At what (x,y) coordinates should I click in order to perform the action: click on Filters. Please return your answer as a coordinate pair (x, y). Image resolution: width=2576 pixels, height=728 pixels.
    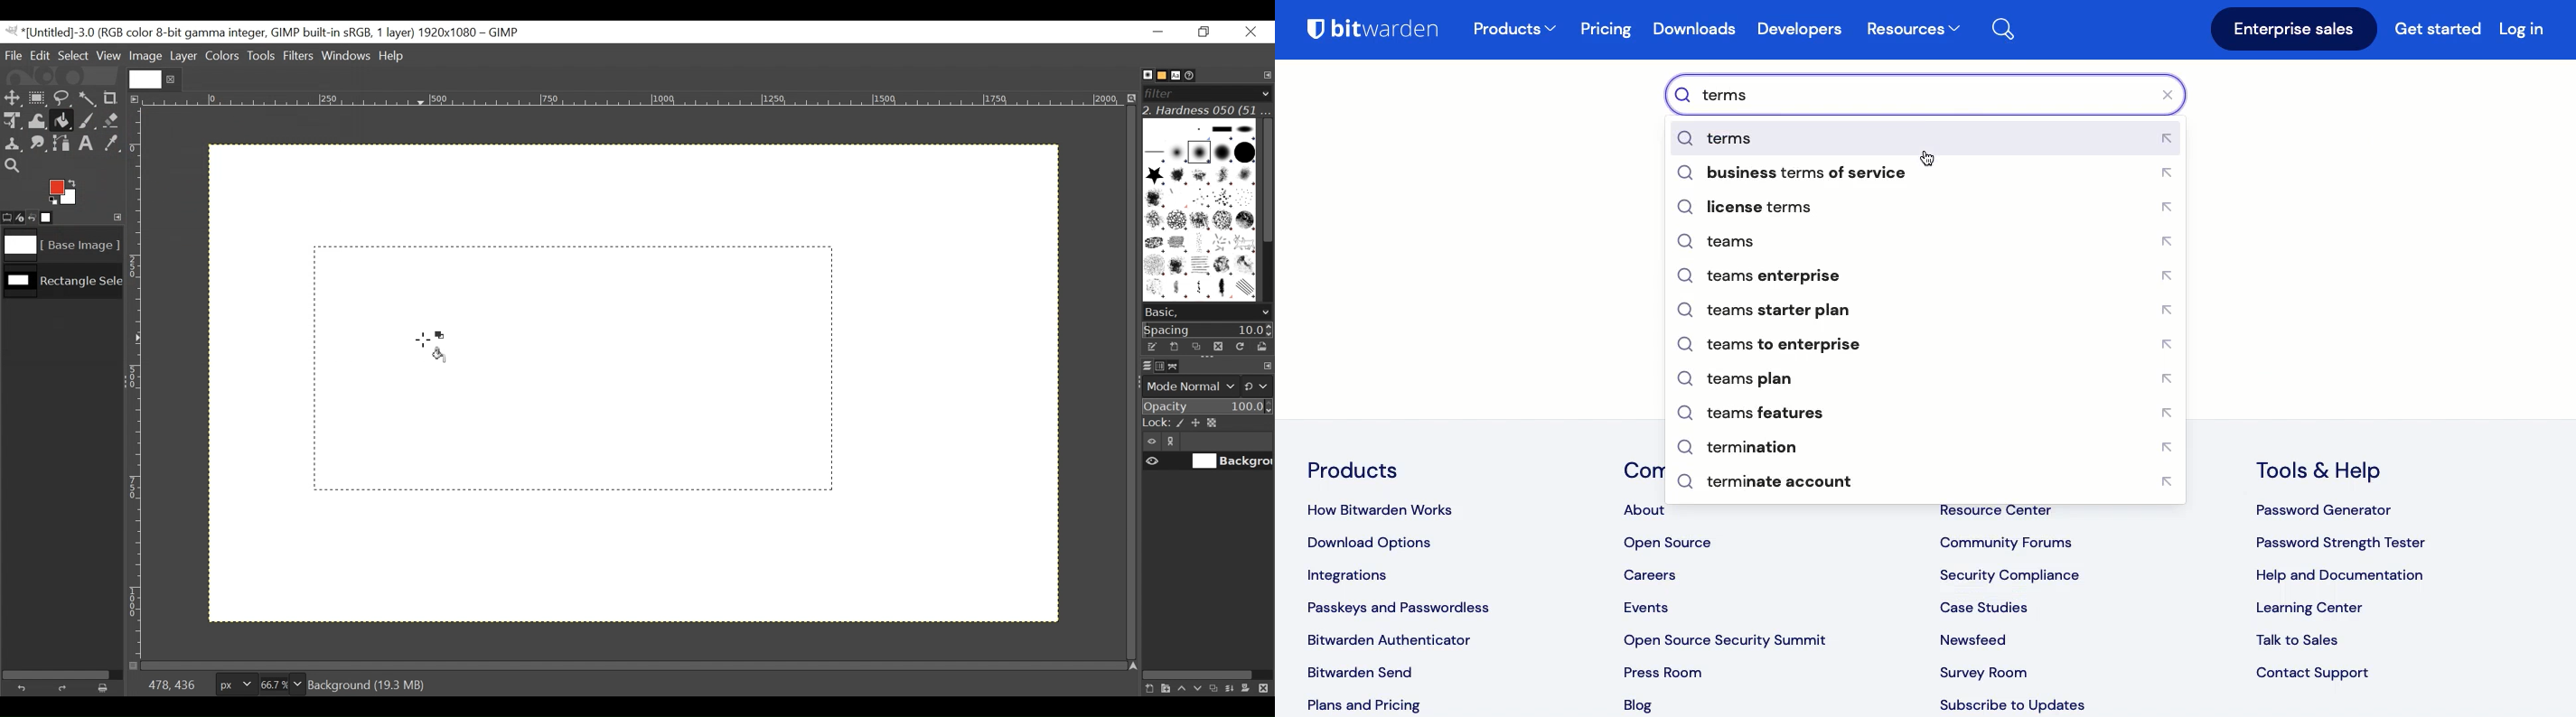
    Looking at the image, I should click on (300, 57).